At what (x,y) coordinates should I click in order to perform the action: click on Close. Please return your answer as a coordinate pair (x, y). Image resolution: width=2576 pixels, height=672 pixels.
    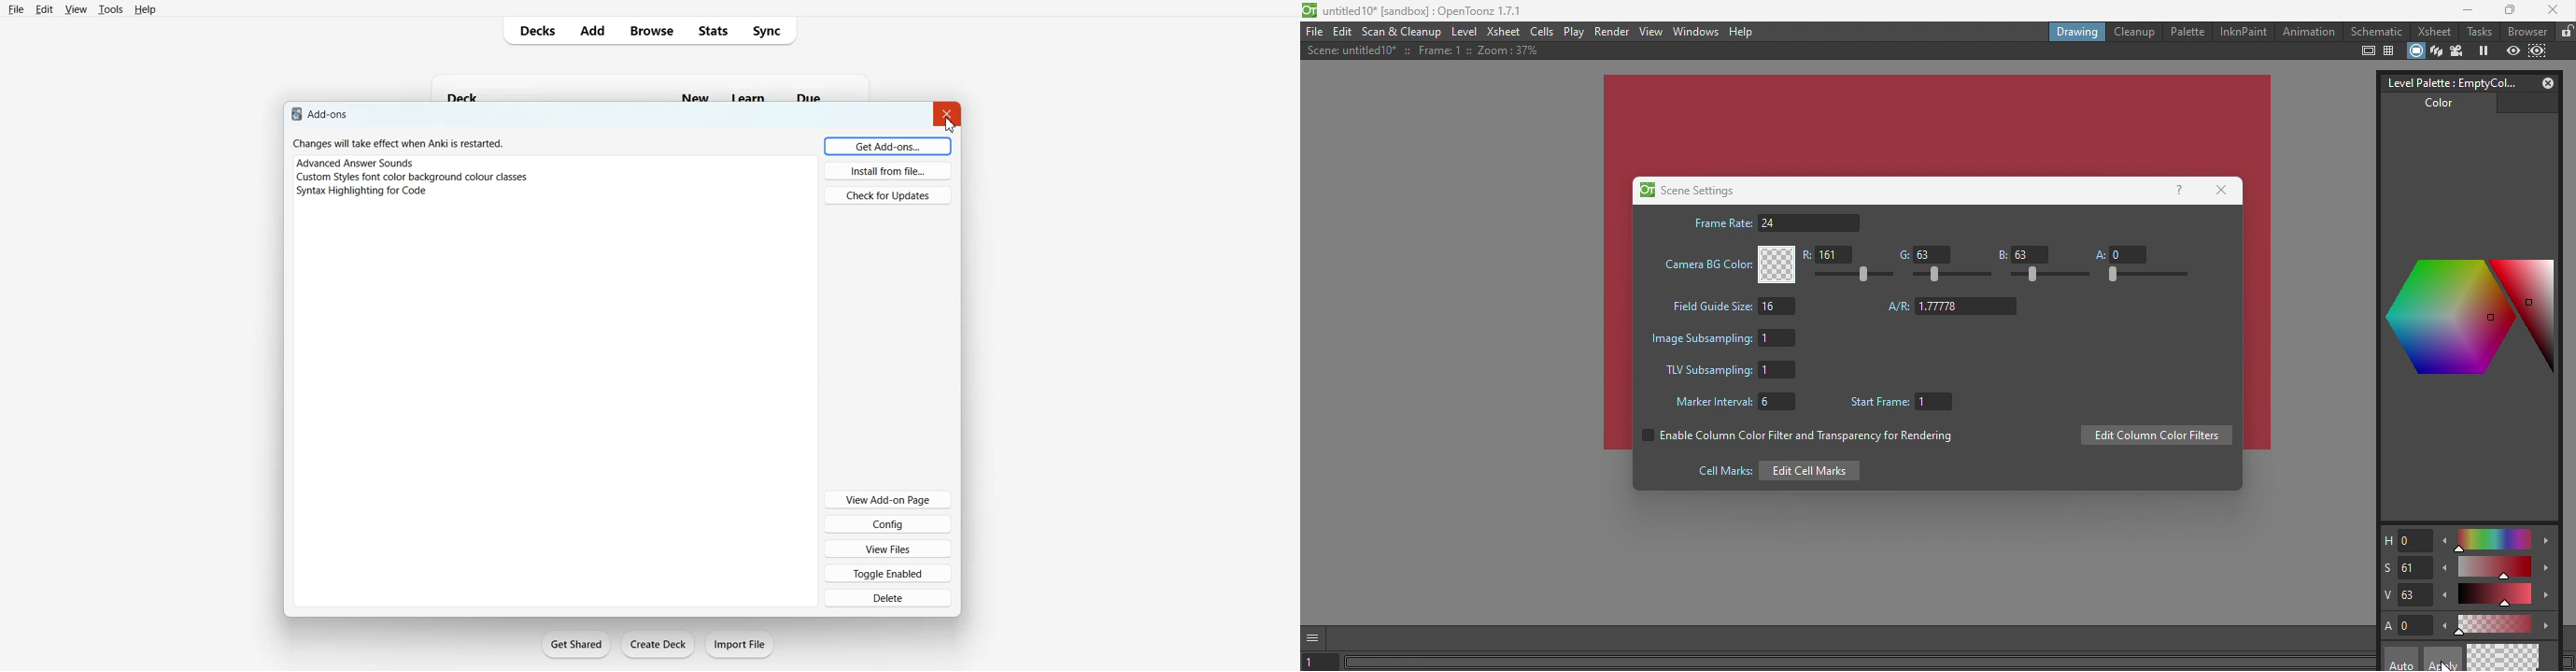
    Looking at the image, I should click on (2225, 189).